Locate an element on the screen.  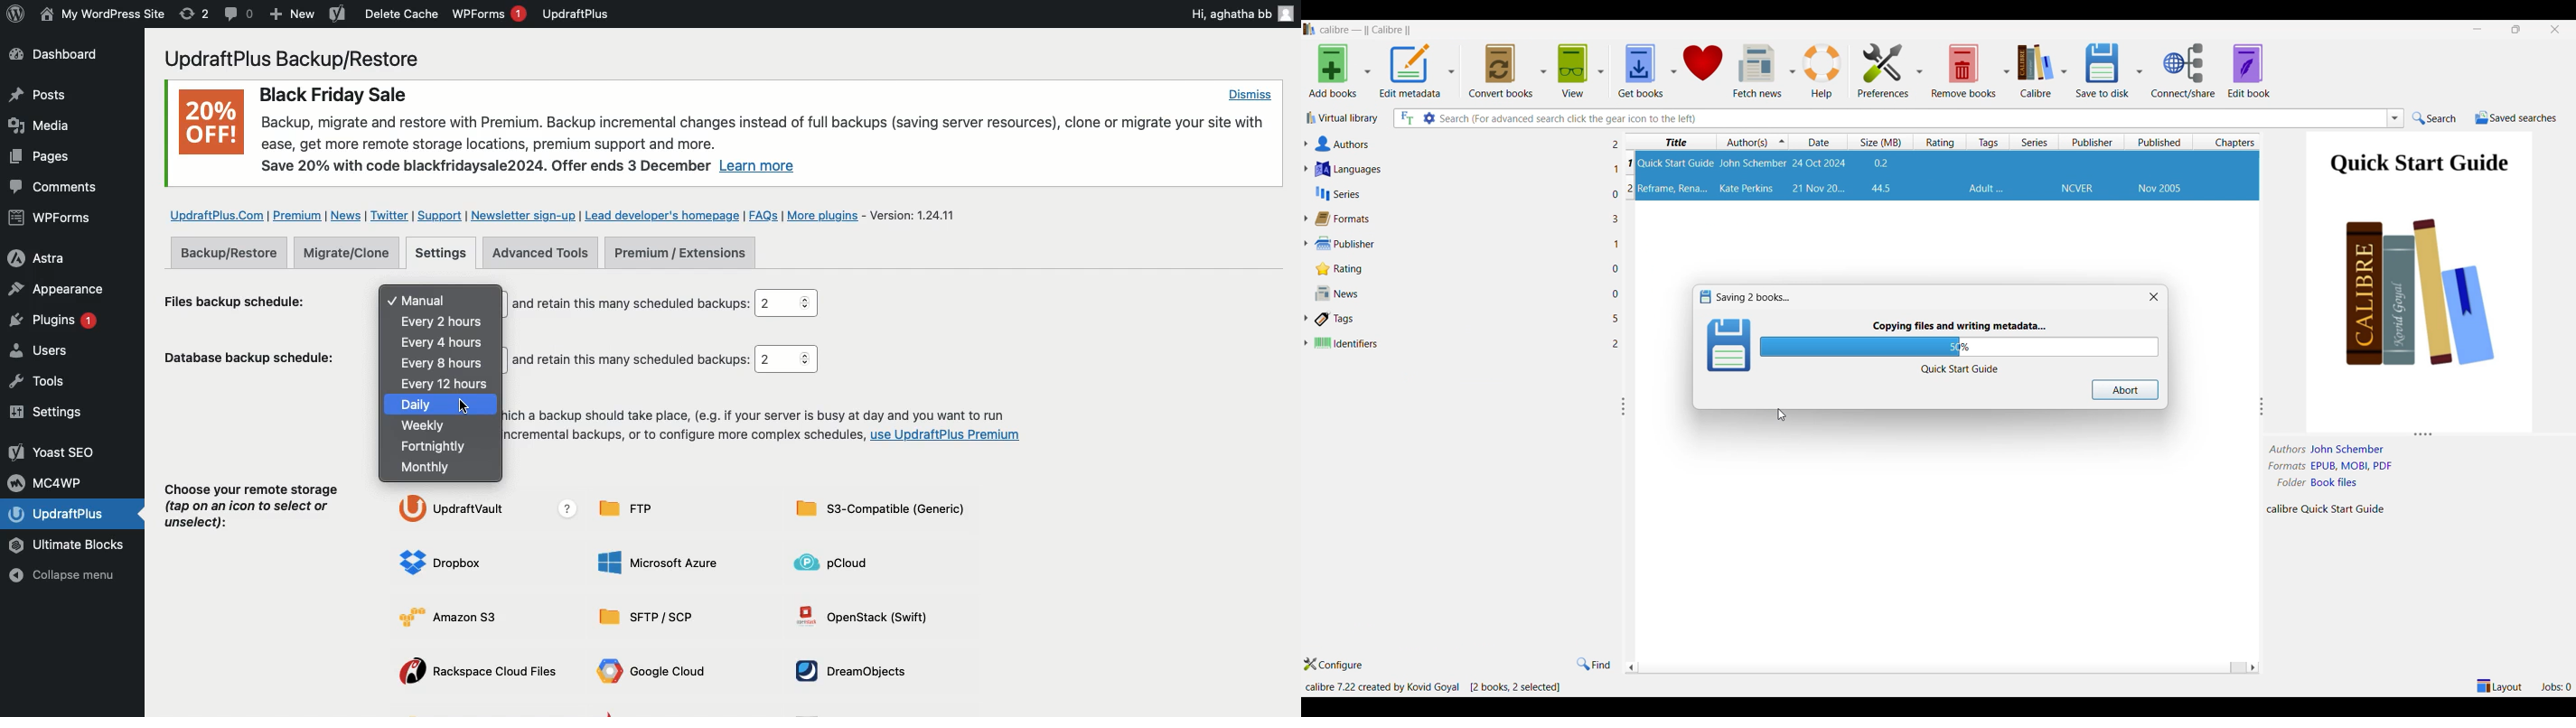
and retain this many scheduled backups: is located at coordinates (633, 360).